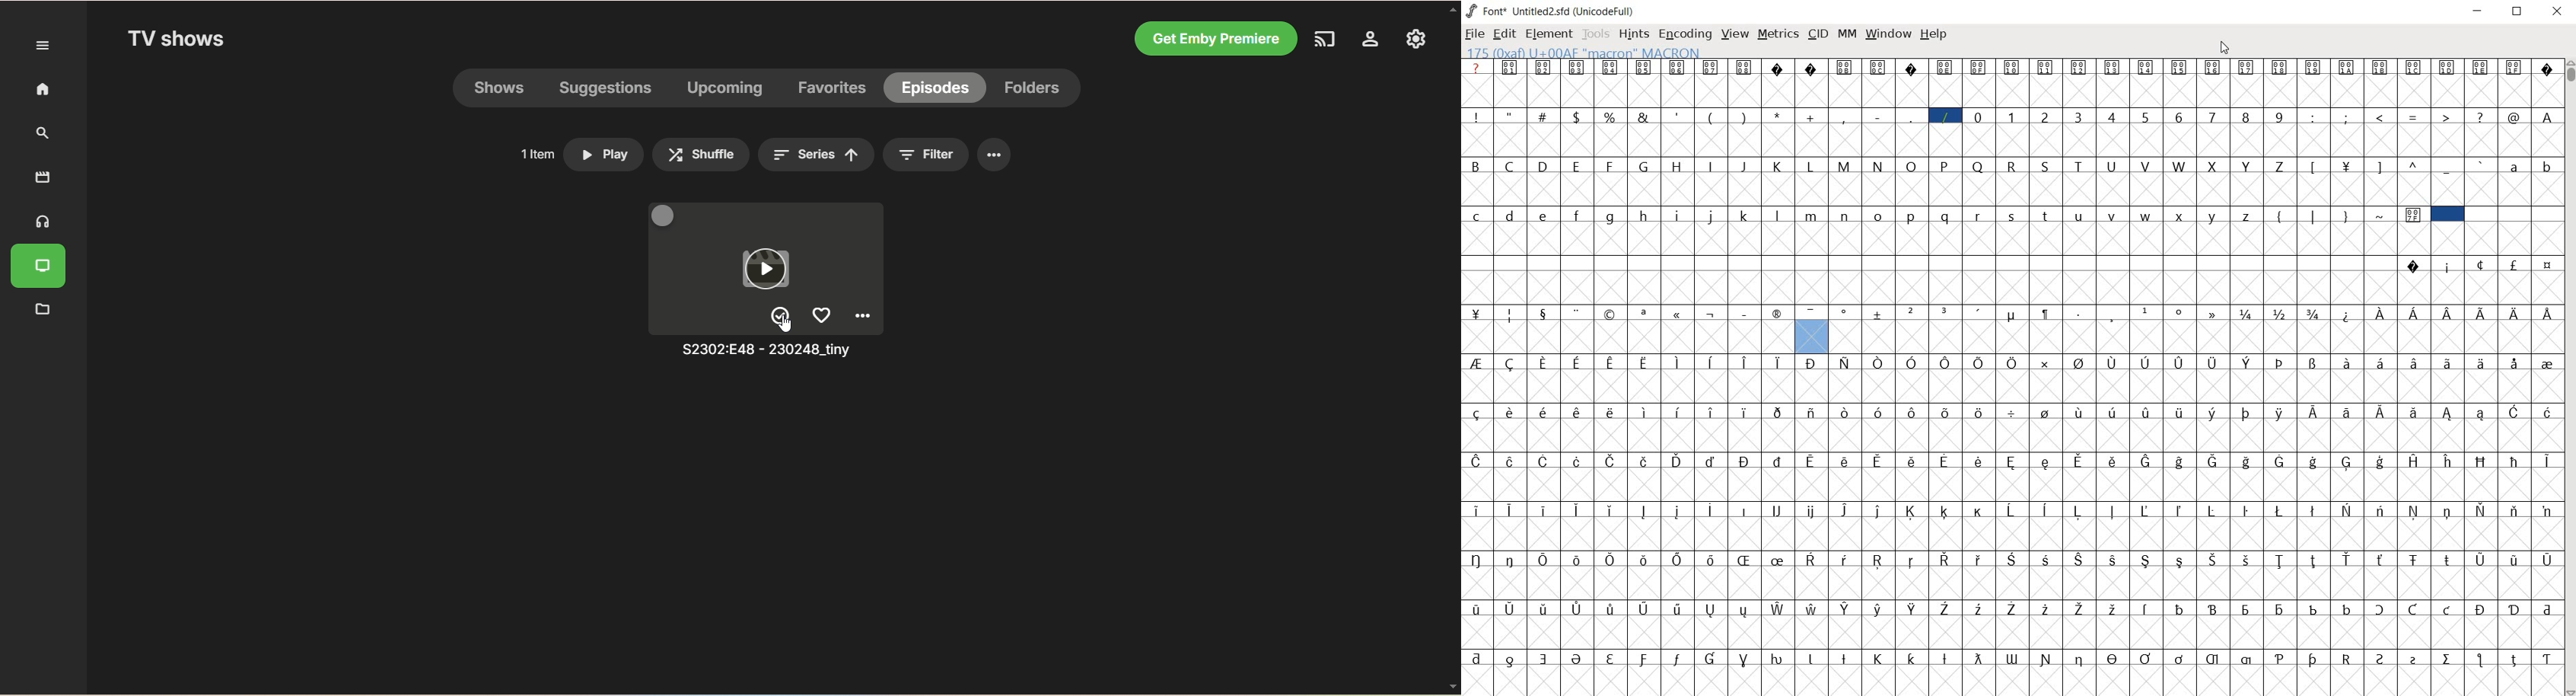 This screenshot has width=2576, height=700. Describe the element at coordinates (1644, 117) in the screenshot. I see `&` at that location.